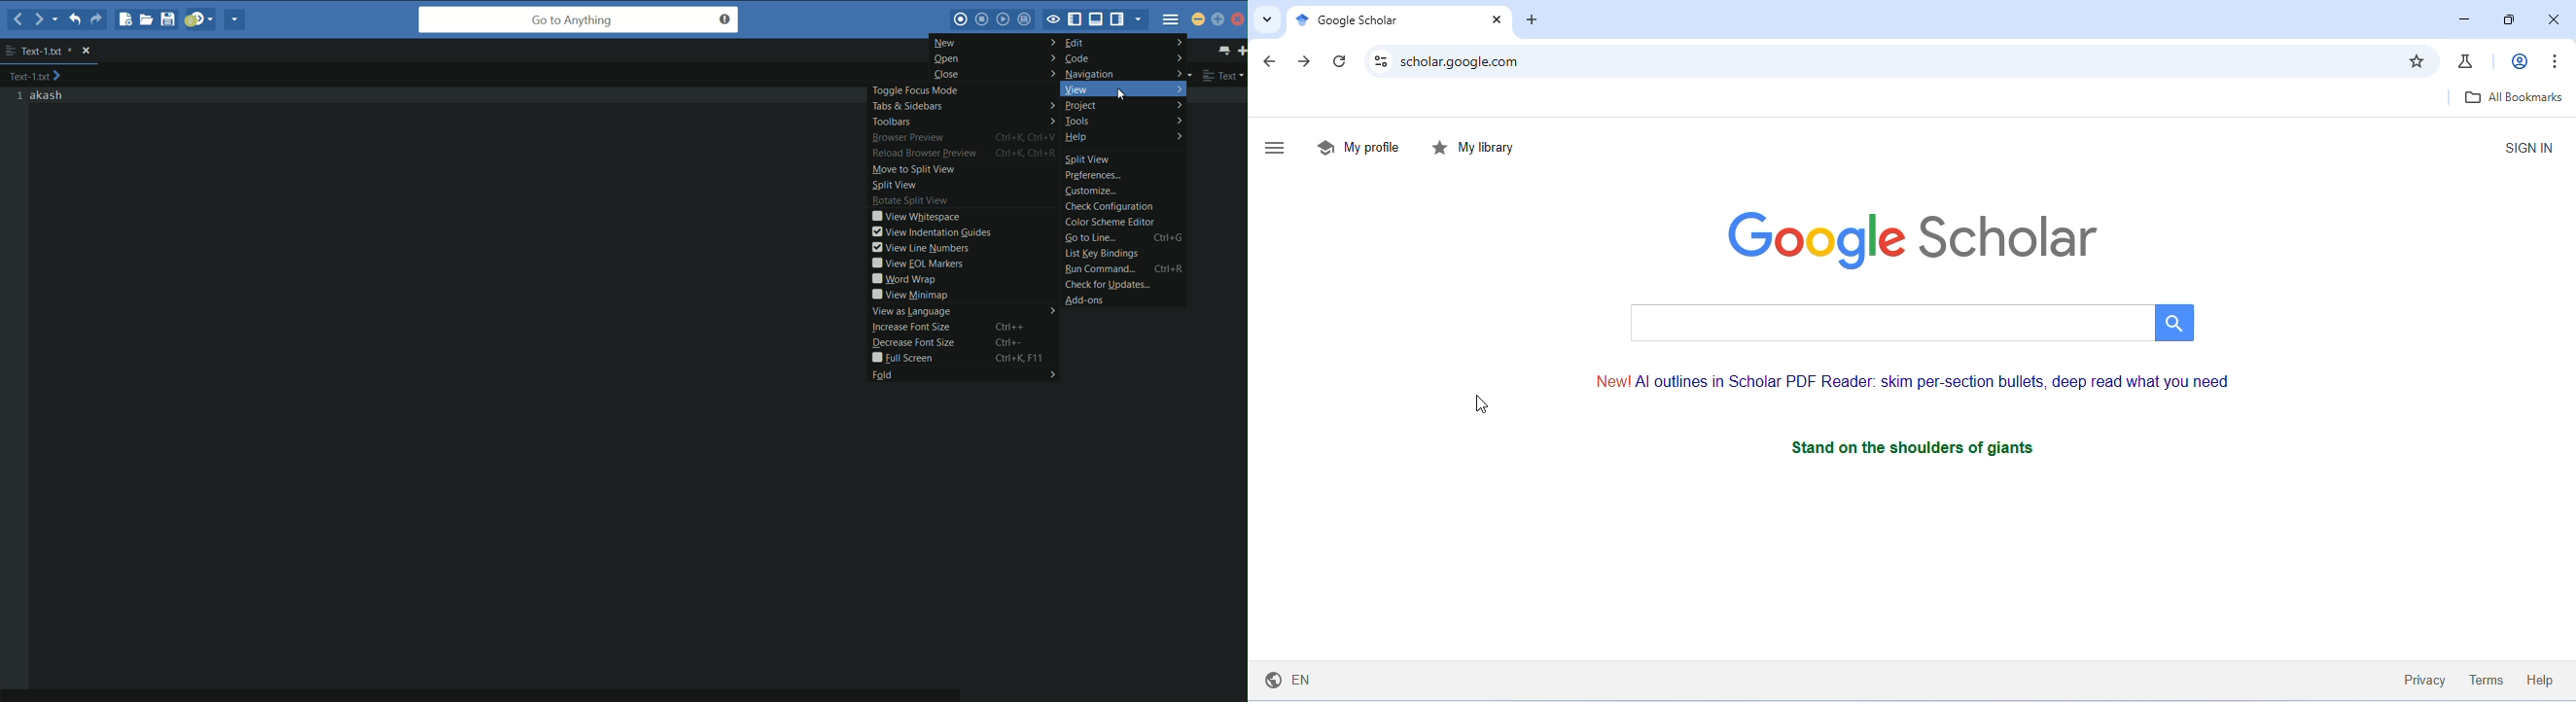  Describe the element at coordinates (2522, 60) in the screenshot. I see `account` at that location.